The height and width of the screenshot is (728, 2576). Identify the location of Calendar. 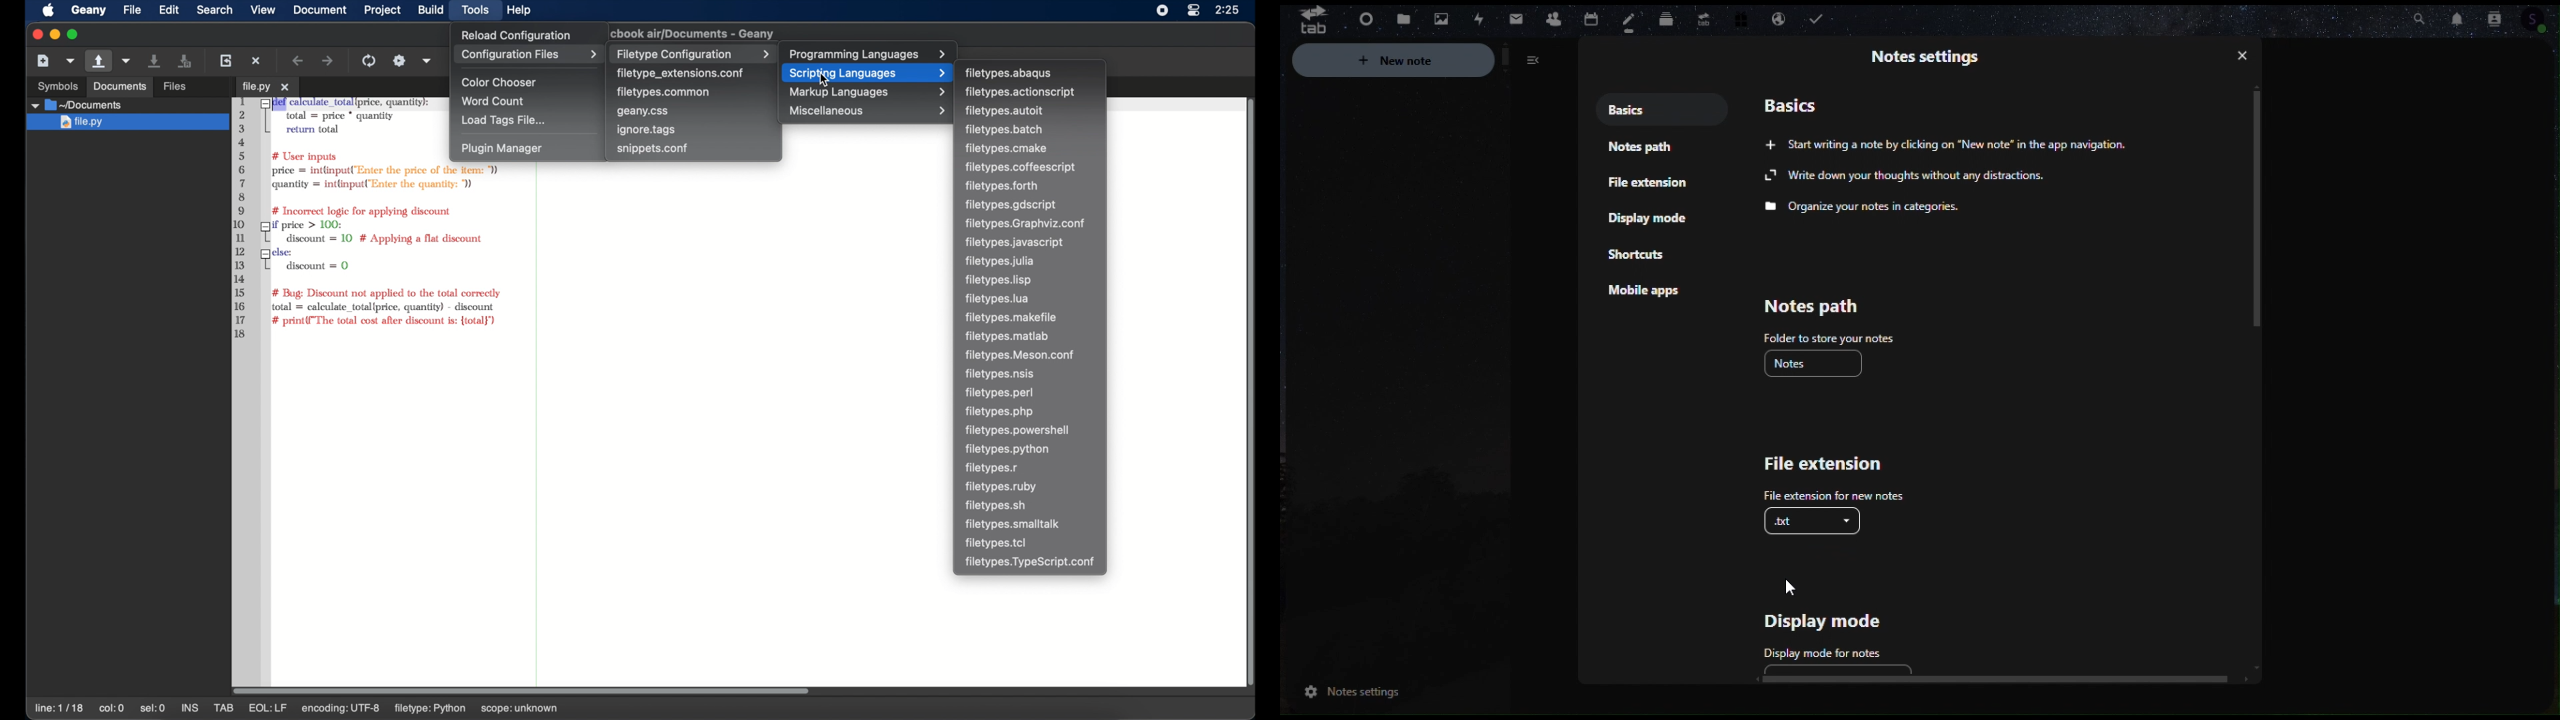
(1589, 17).